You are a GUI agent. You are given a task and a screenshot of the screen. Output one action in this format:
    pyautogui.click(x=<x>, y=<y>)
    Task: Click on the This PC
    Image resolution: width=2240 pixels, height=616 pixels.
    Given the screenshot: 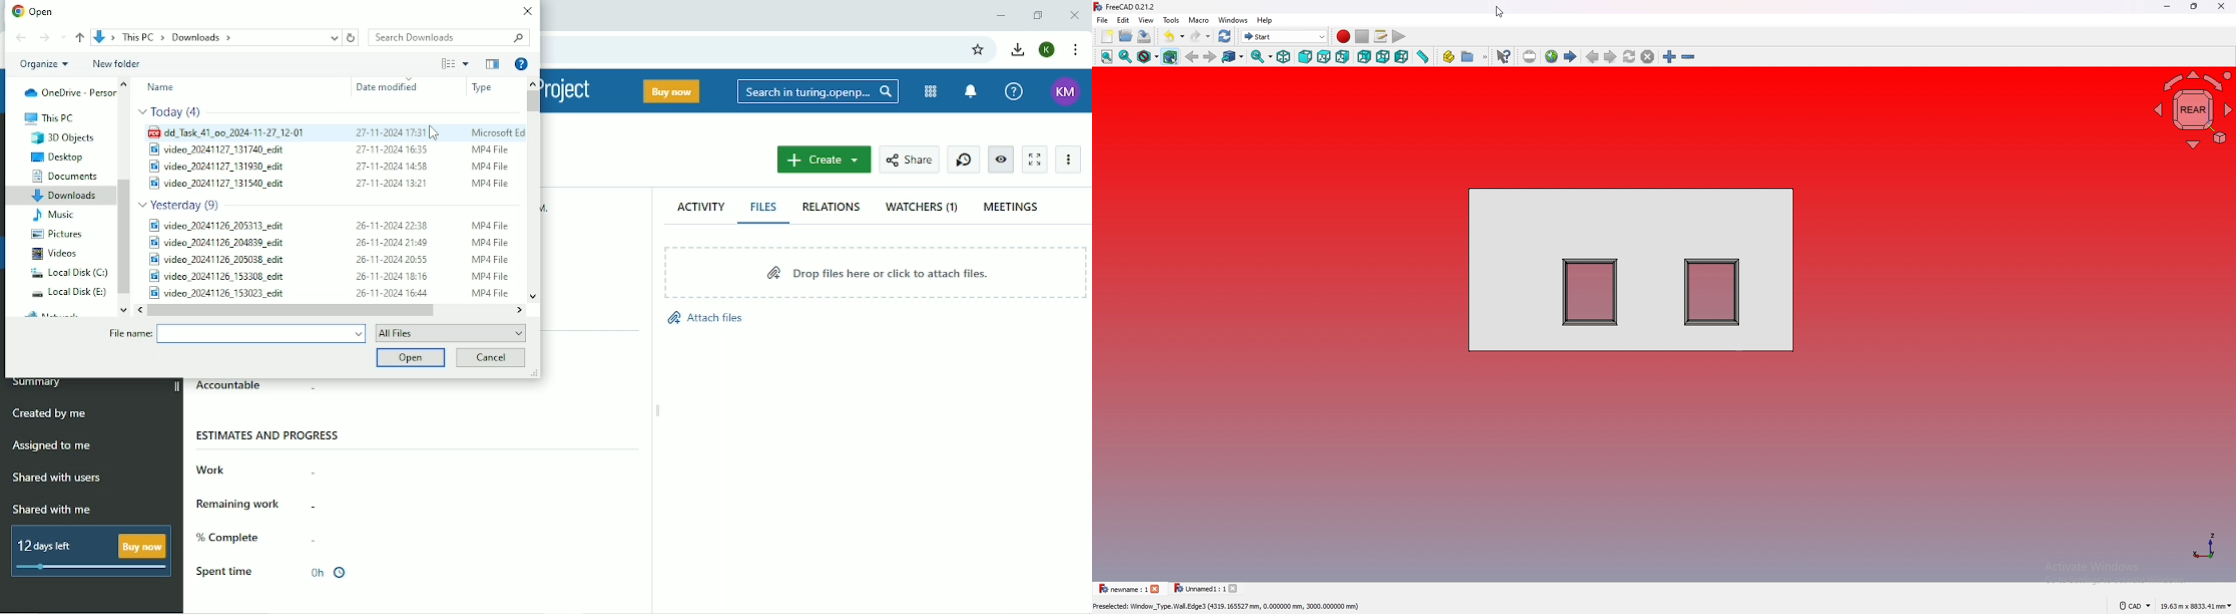 What is the action you would take?
    pyautogui.click(x=48, y=118)
    